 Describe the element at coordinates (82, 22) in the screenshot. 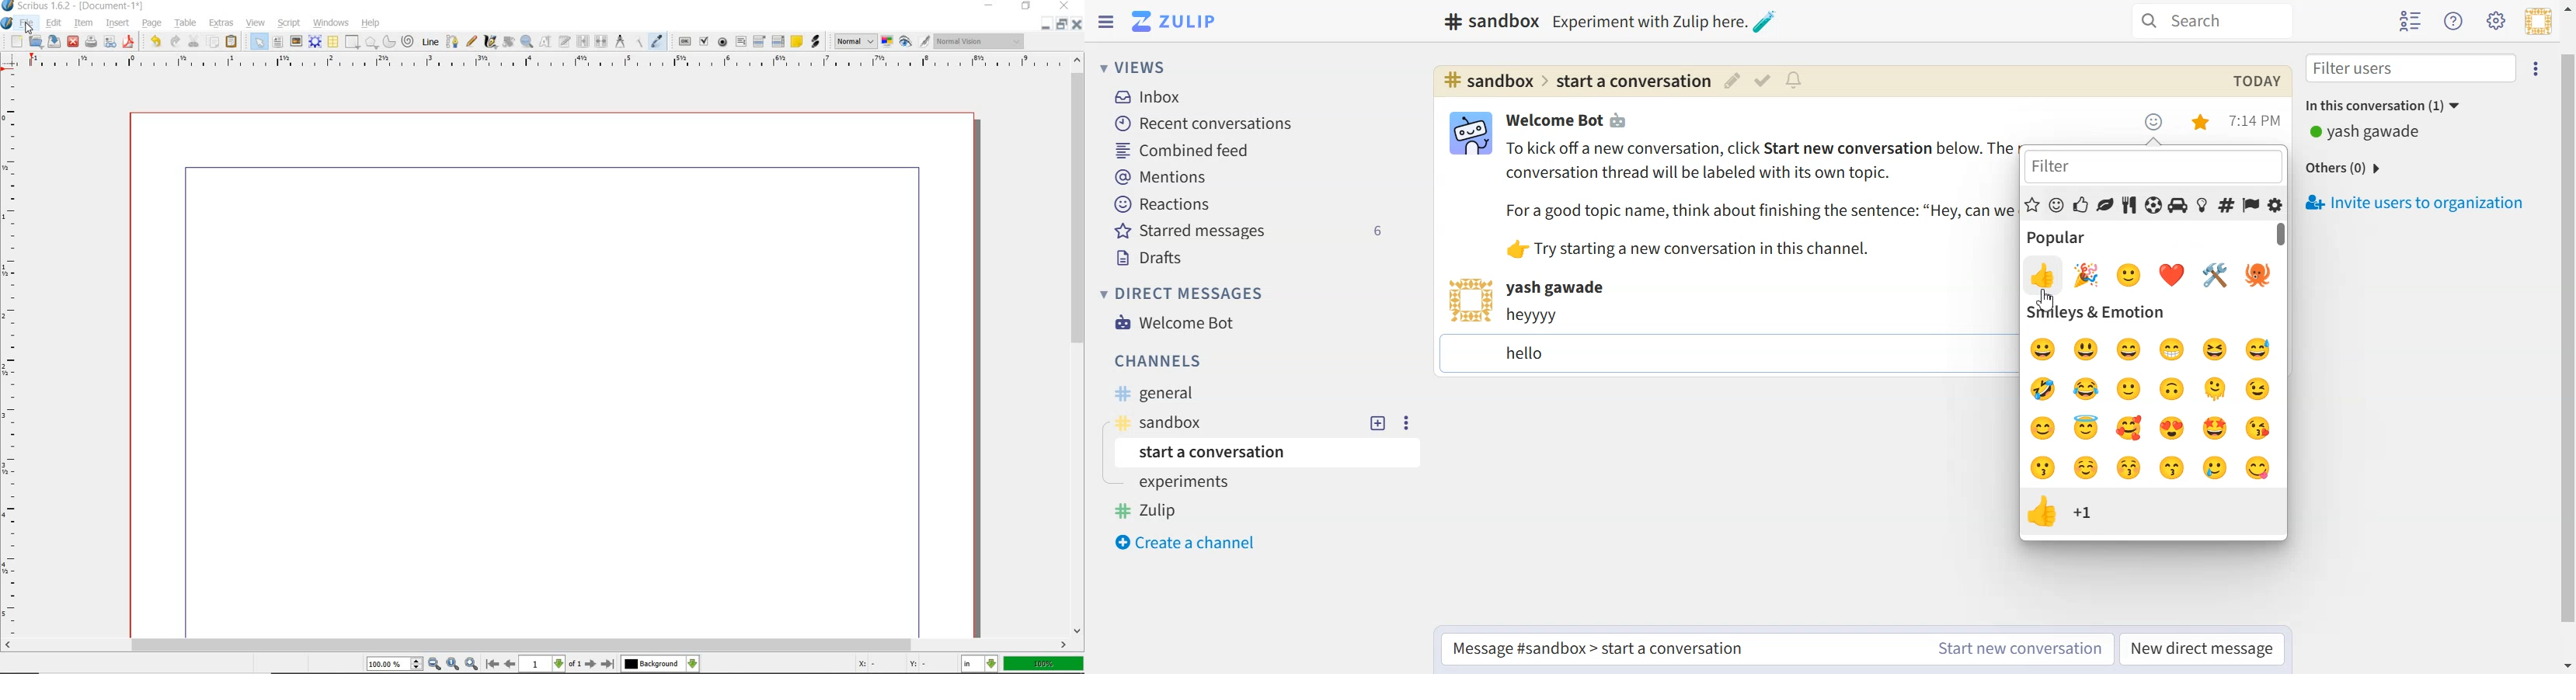

I see `item` at that location.